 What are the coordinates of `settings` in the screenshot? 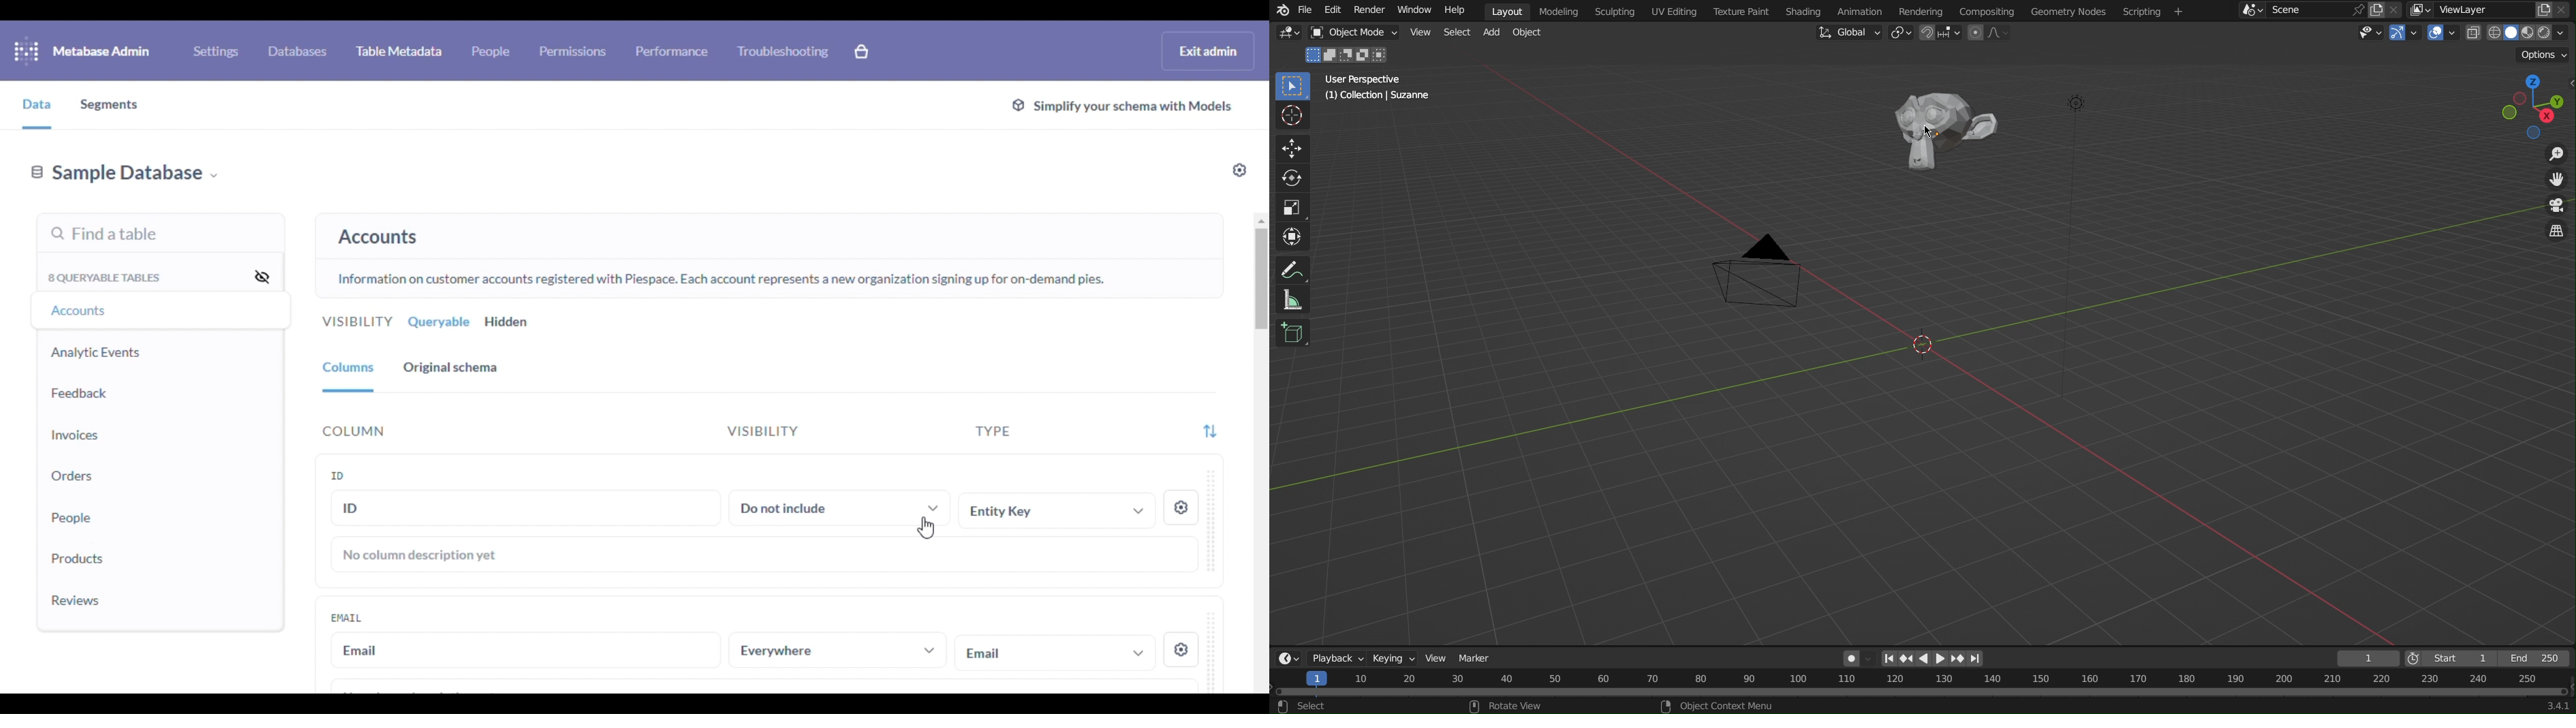 It's located at (1240, 170).